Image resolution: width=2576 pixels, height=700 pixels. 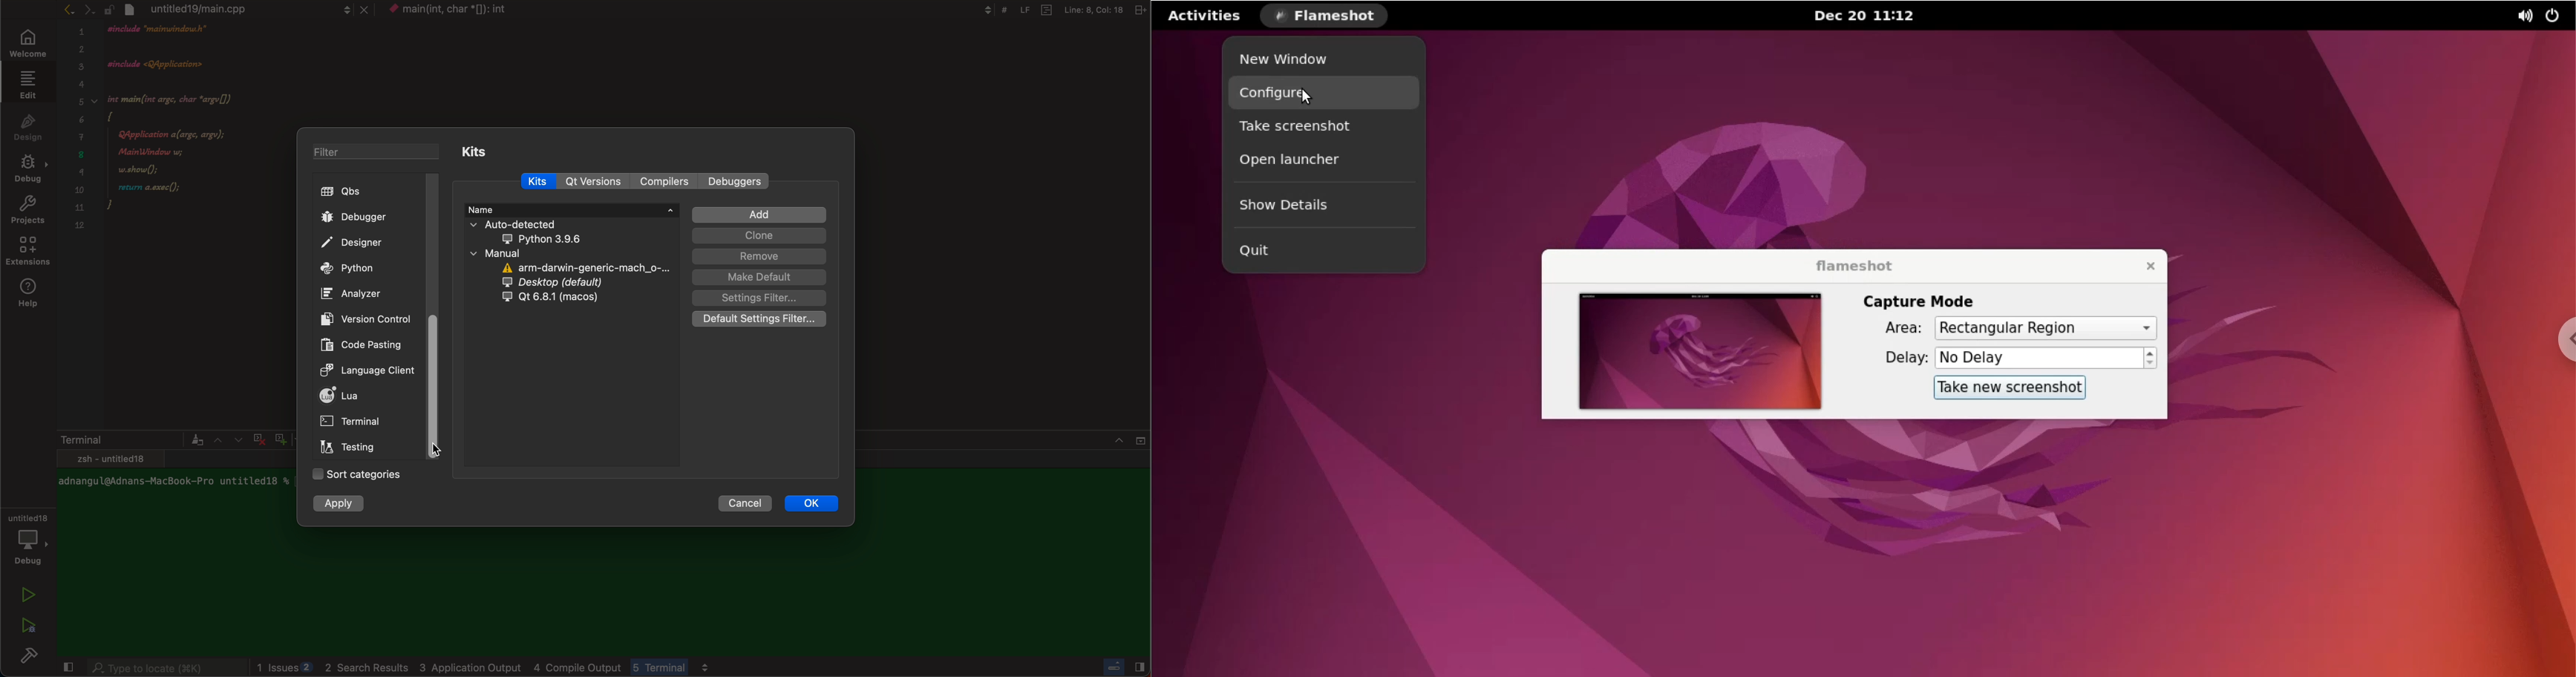 What do you see at coordinates (28, 212) in the screenshot?
I see `projects` at bounding box center [28, 212].